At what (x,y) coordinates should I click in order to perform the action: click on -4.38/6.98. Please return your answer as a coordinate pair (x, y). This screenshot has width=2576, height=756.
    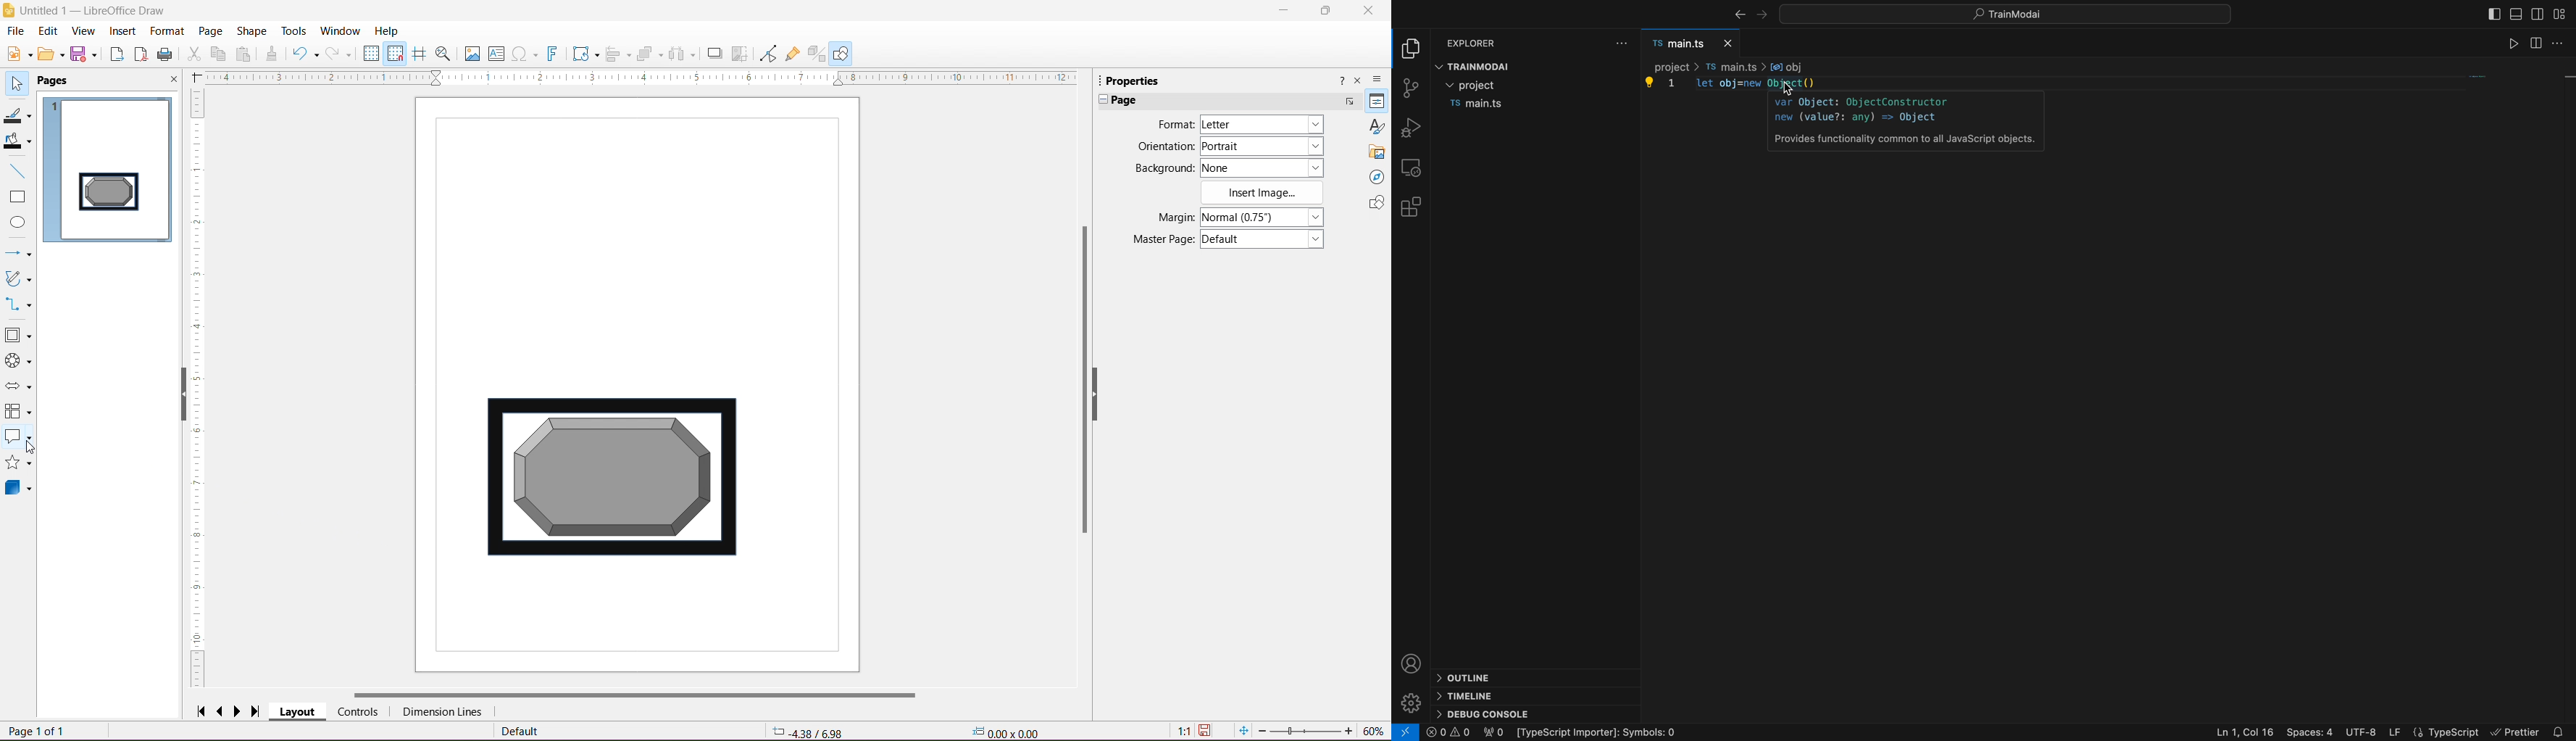
    Looking at the image, I should click on (806, 731).